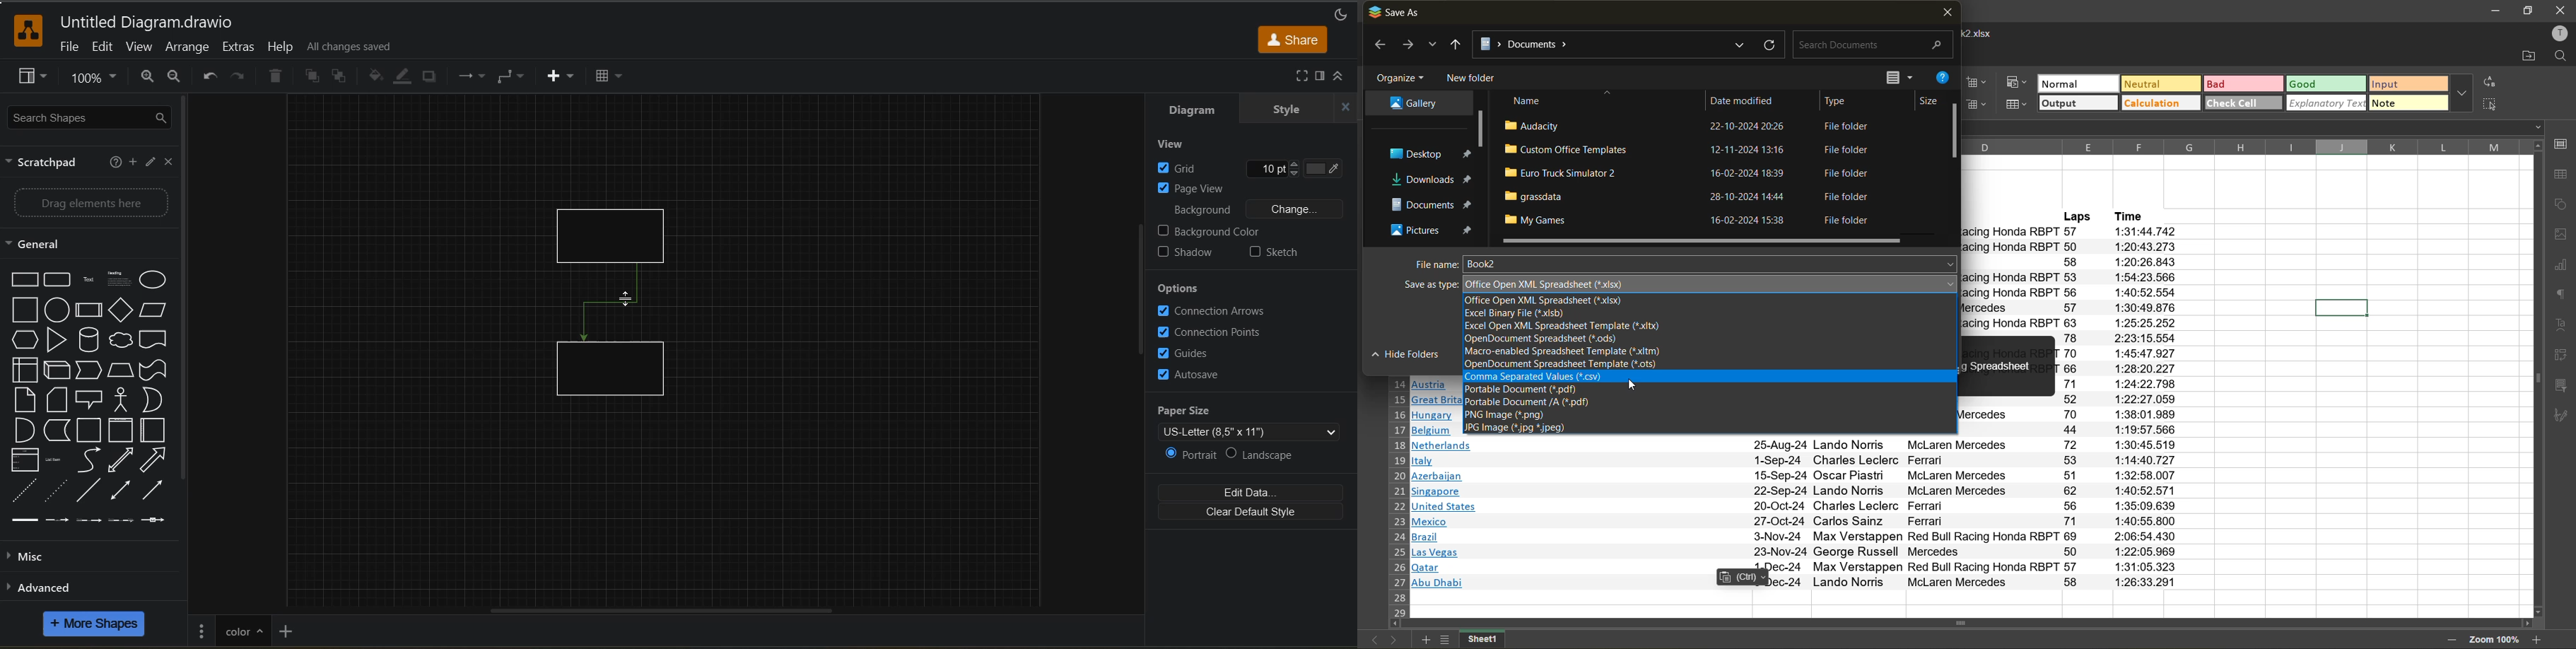 This screenshot has width=2576, height=672. What do you see at coordinates (469, 78) in the screenshot?
I see `waypoints` at bounding box center [469, 78].